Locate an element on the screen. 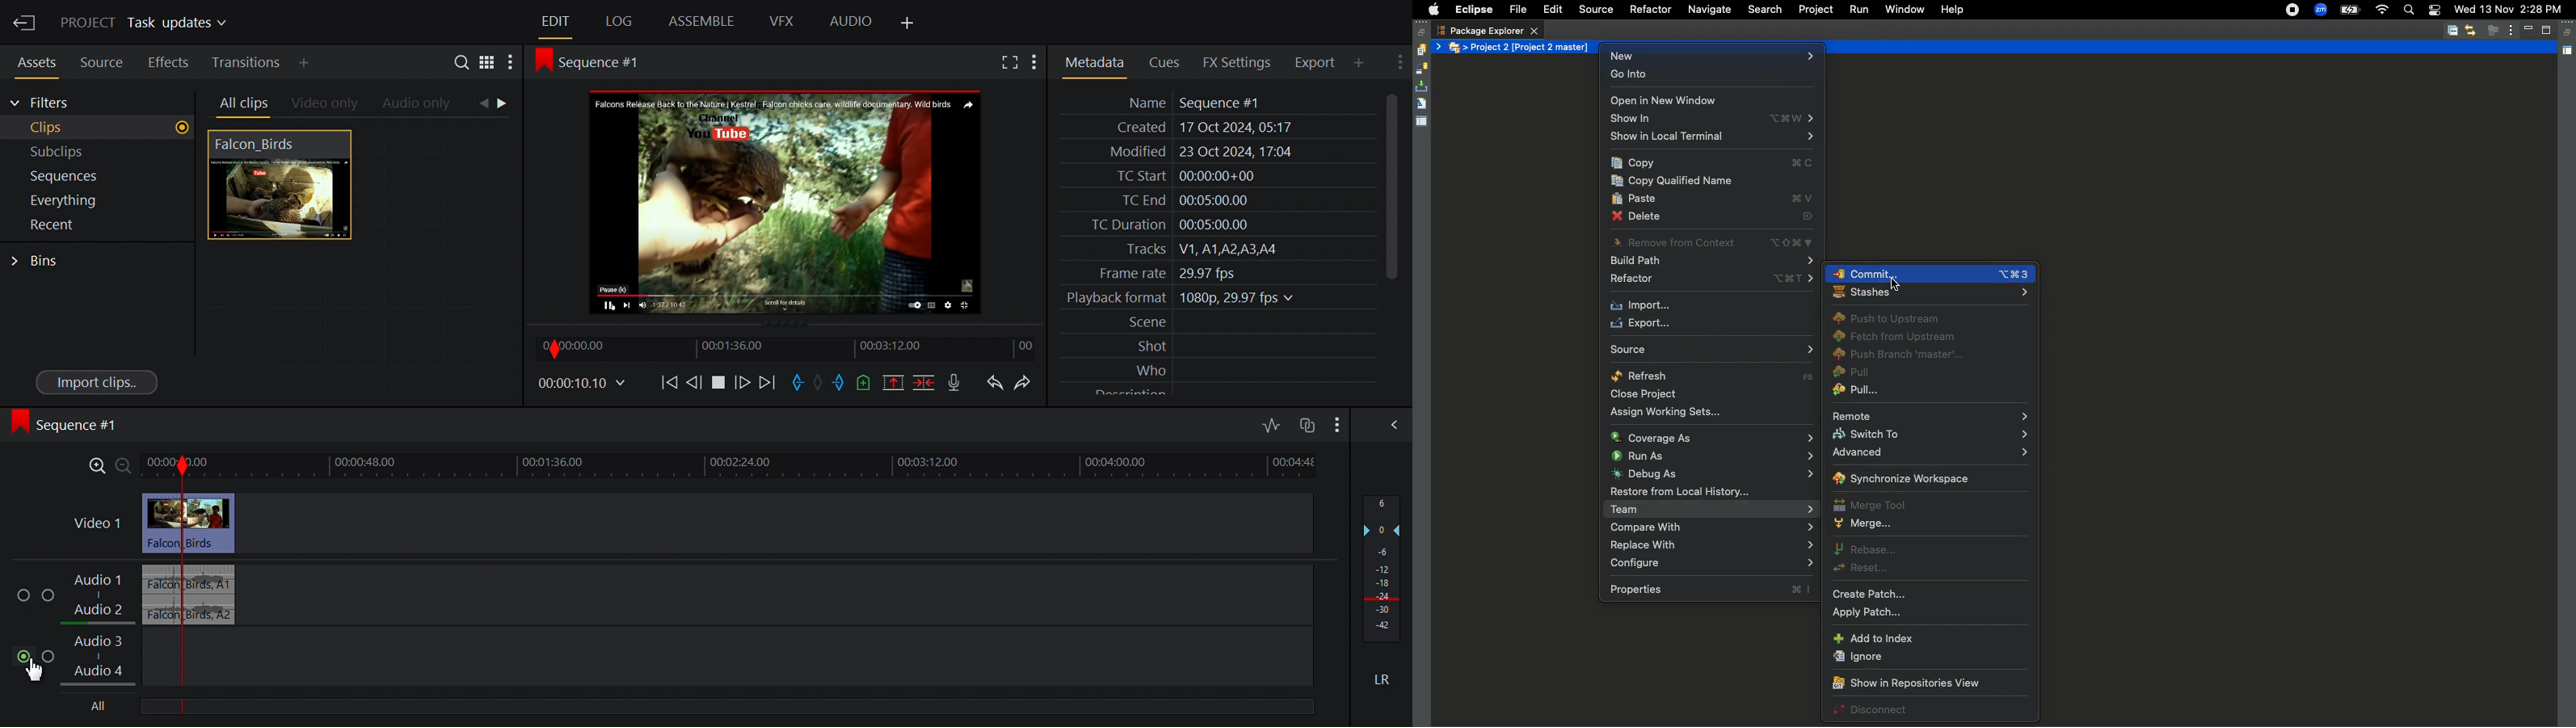 This screenshot has height=728, width=2576. Audio 4 is located at coordinates (106, 673).